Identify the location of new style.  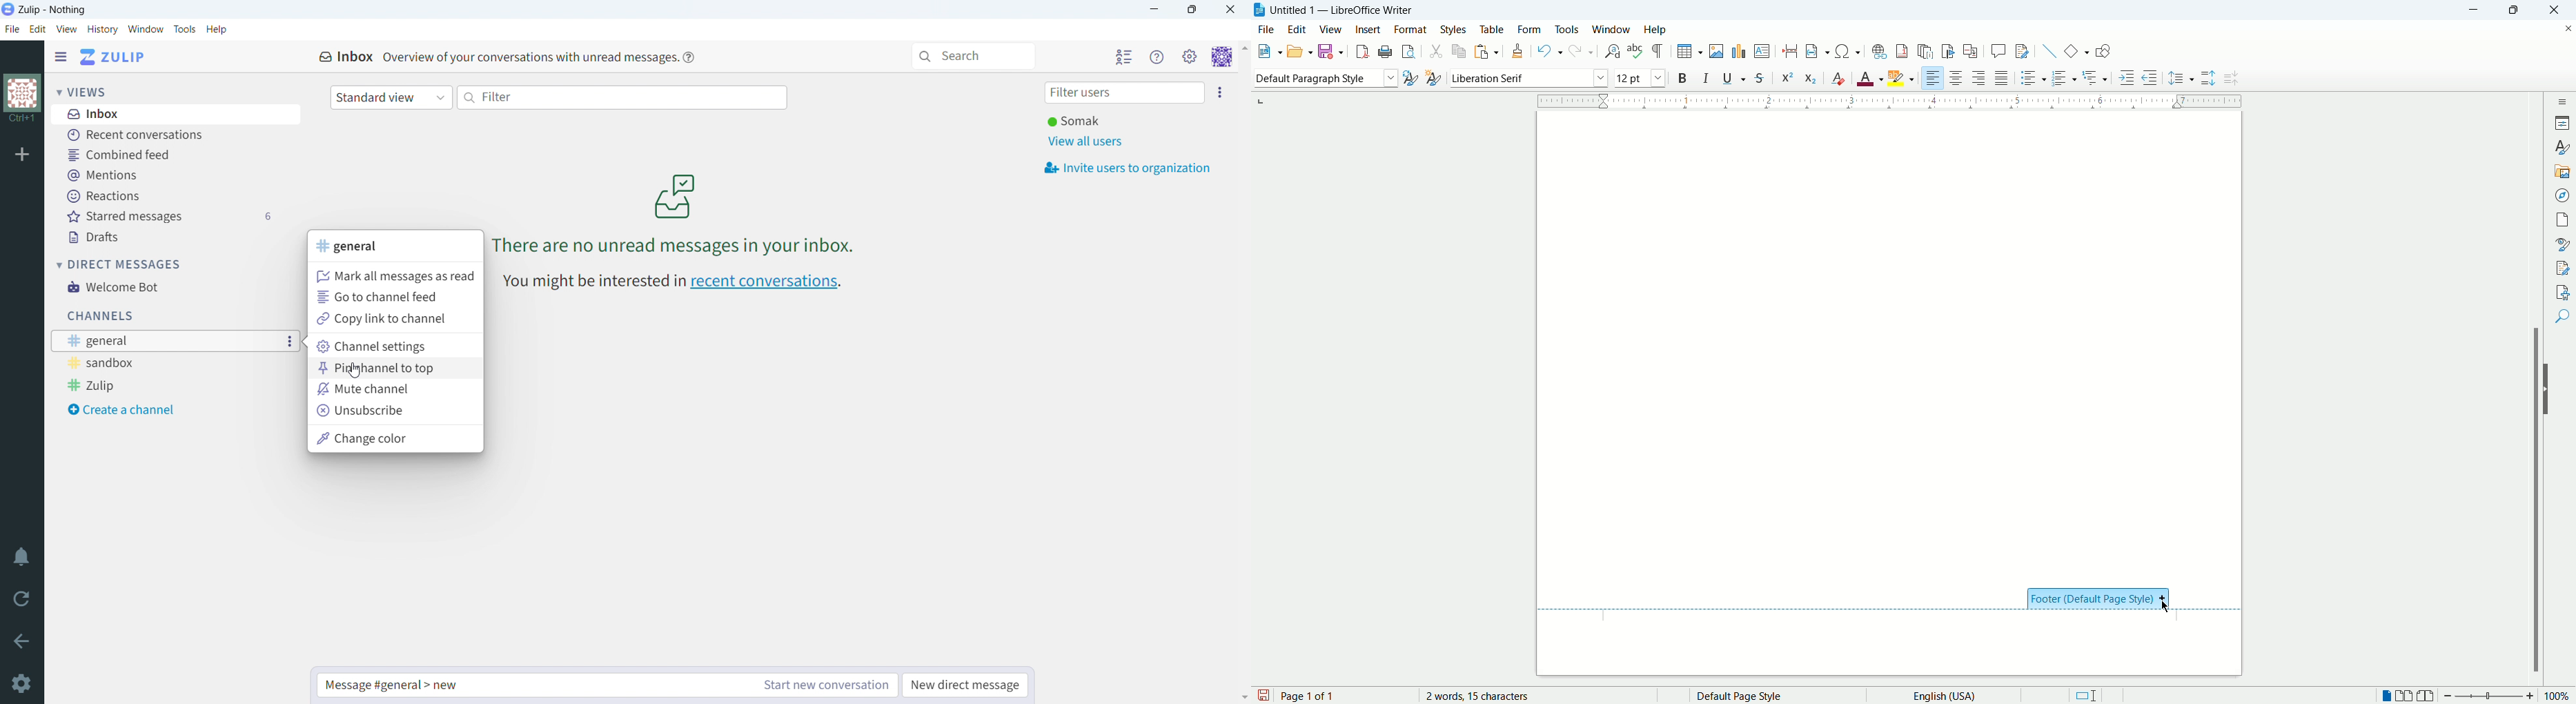
(1433, 78).